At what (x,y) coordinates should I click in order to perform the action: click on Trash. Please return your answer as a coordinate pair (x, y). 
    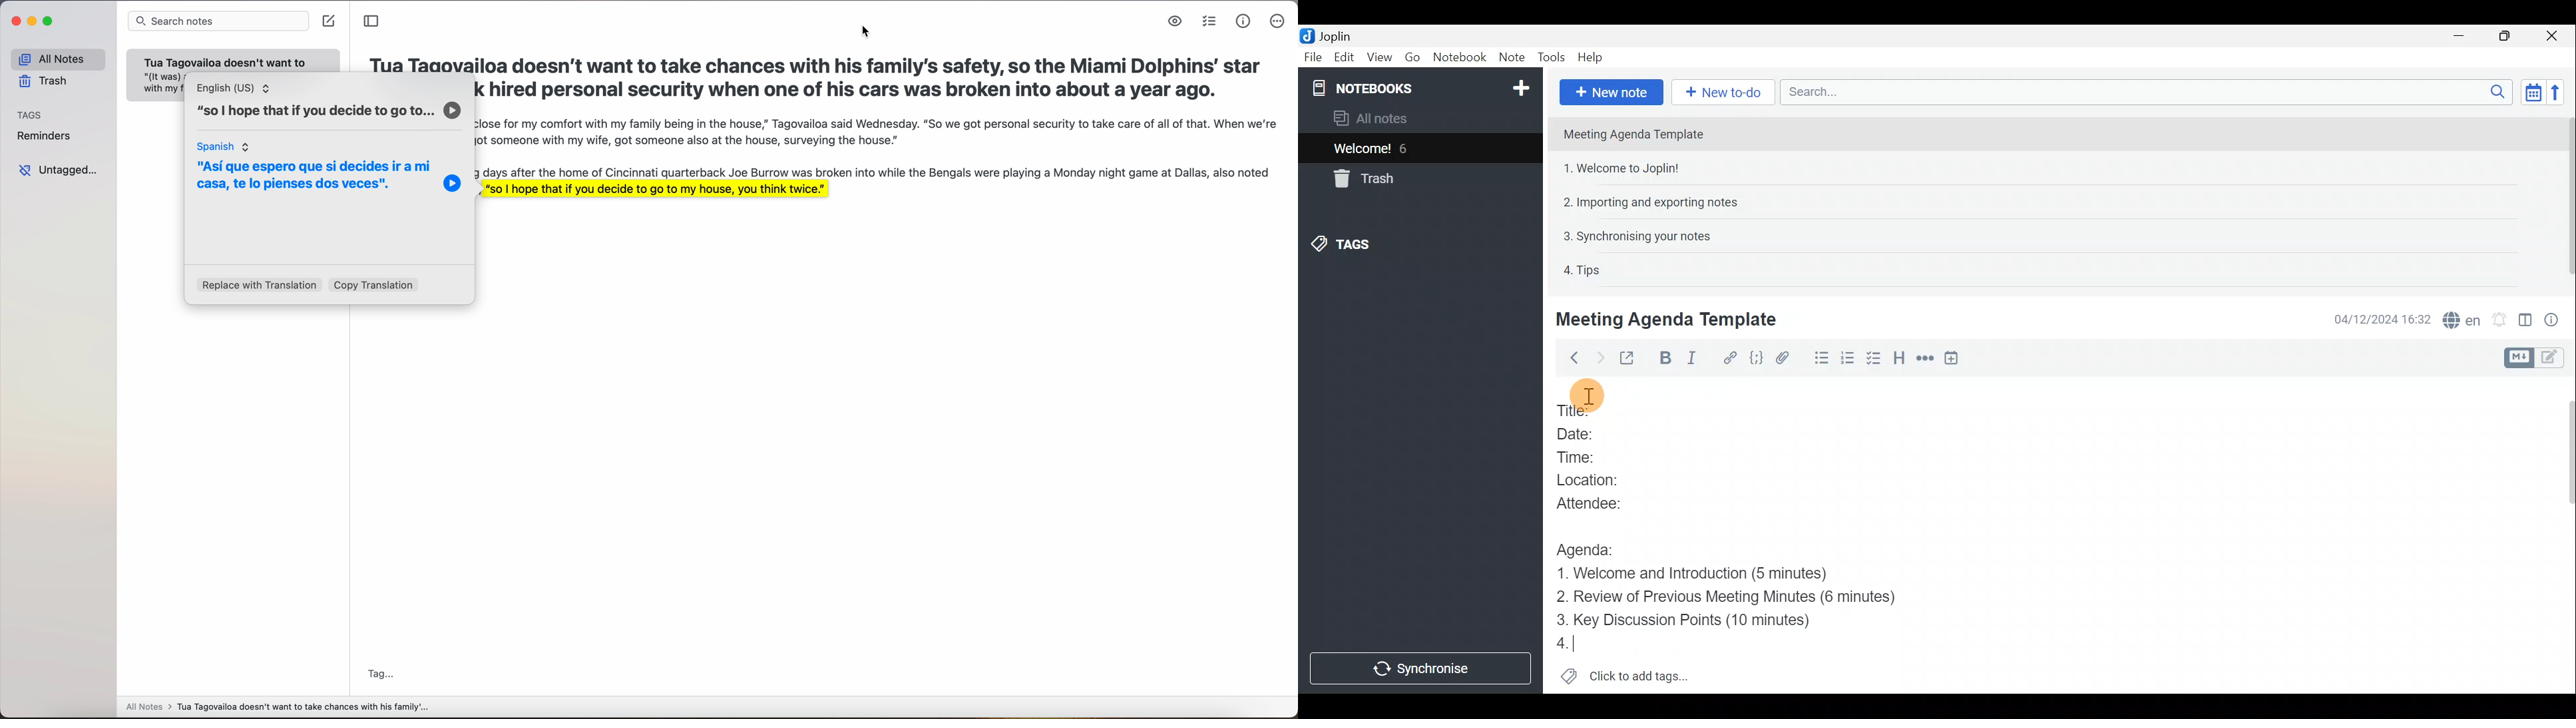
    Looking at the image, I should click on (1361, 178).